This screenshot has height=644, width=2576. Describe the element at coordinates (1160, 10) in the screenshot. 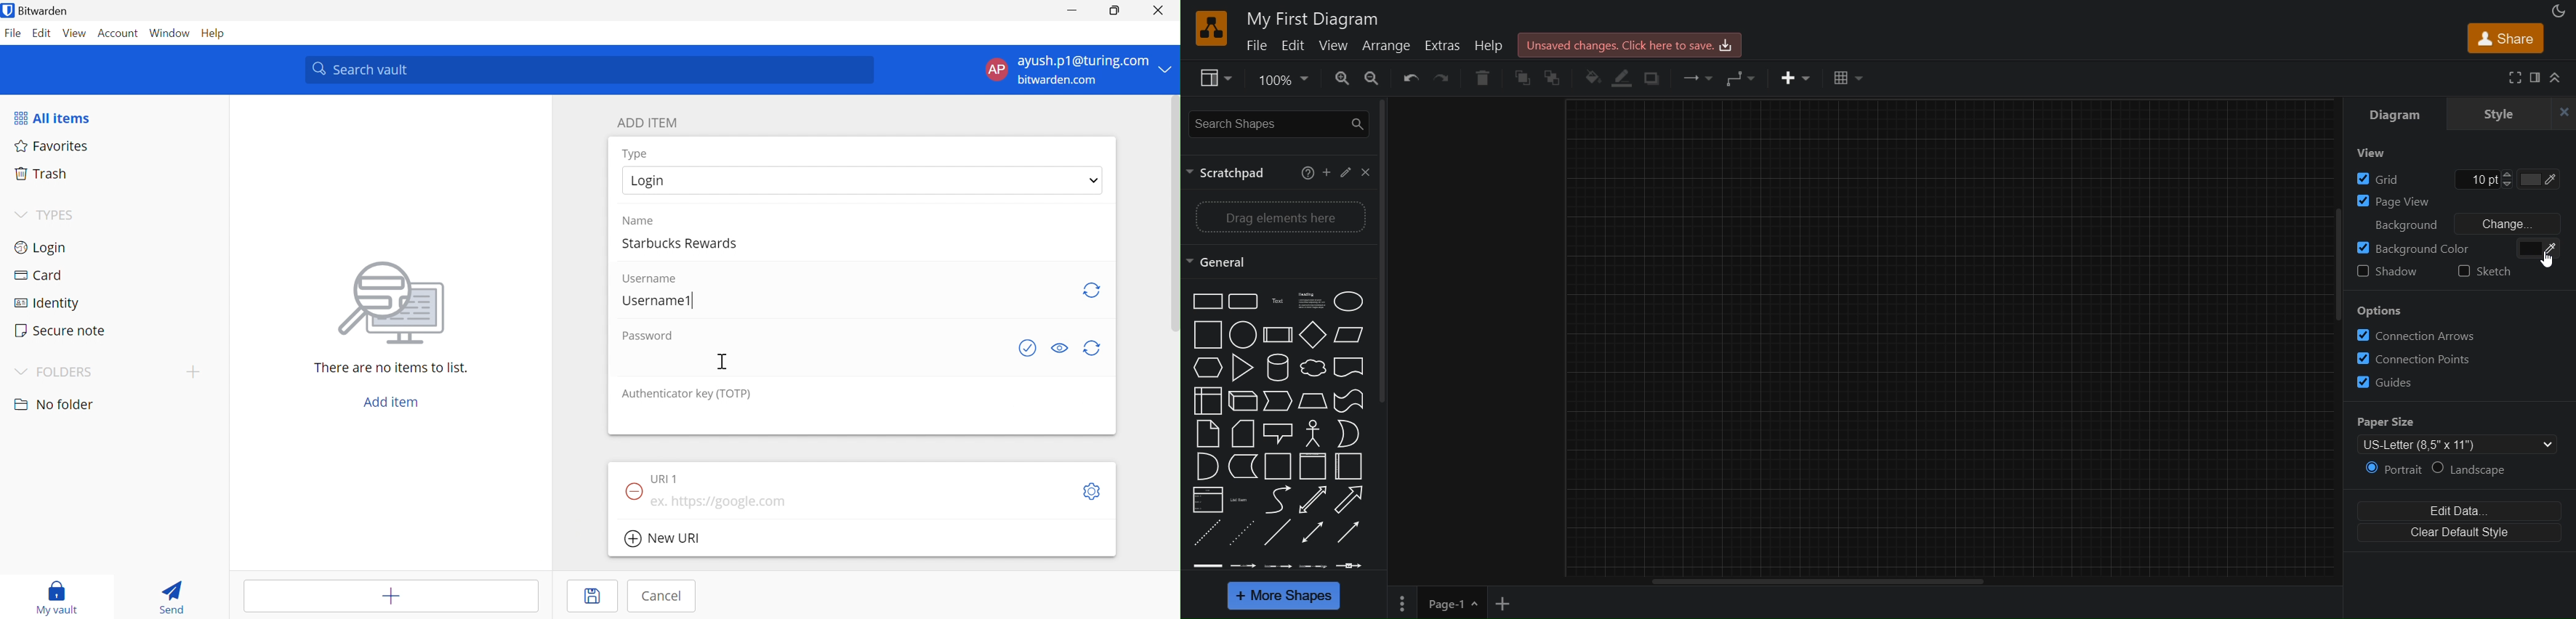

I see `Close` at that location.